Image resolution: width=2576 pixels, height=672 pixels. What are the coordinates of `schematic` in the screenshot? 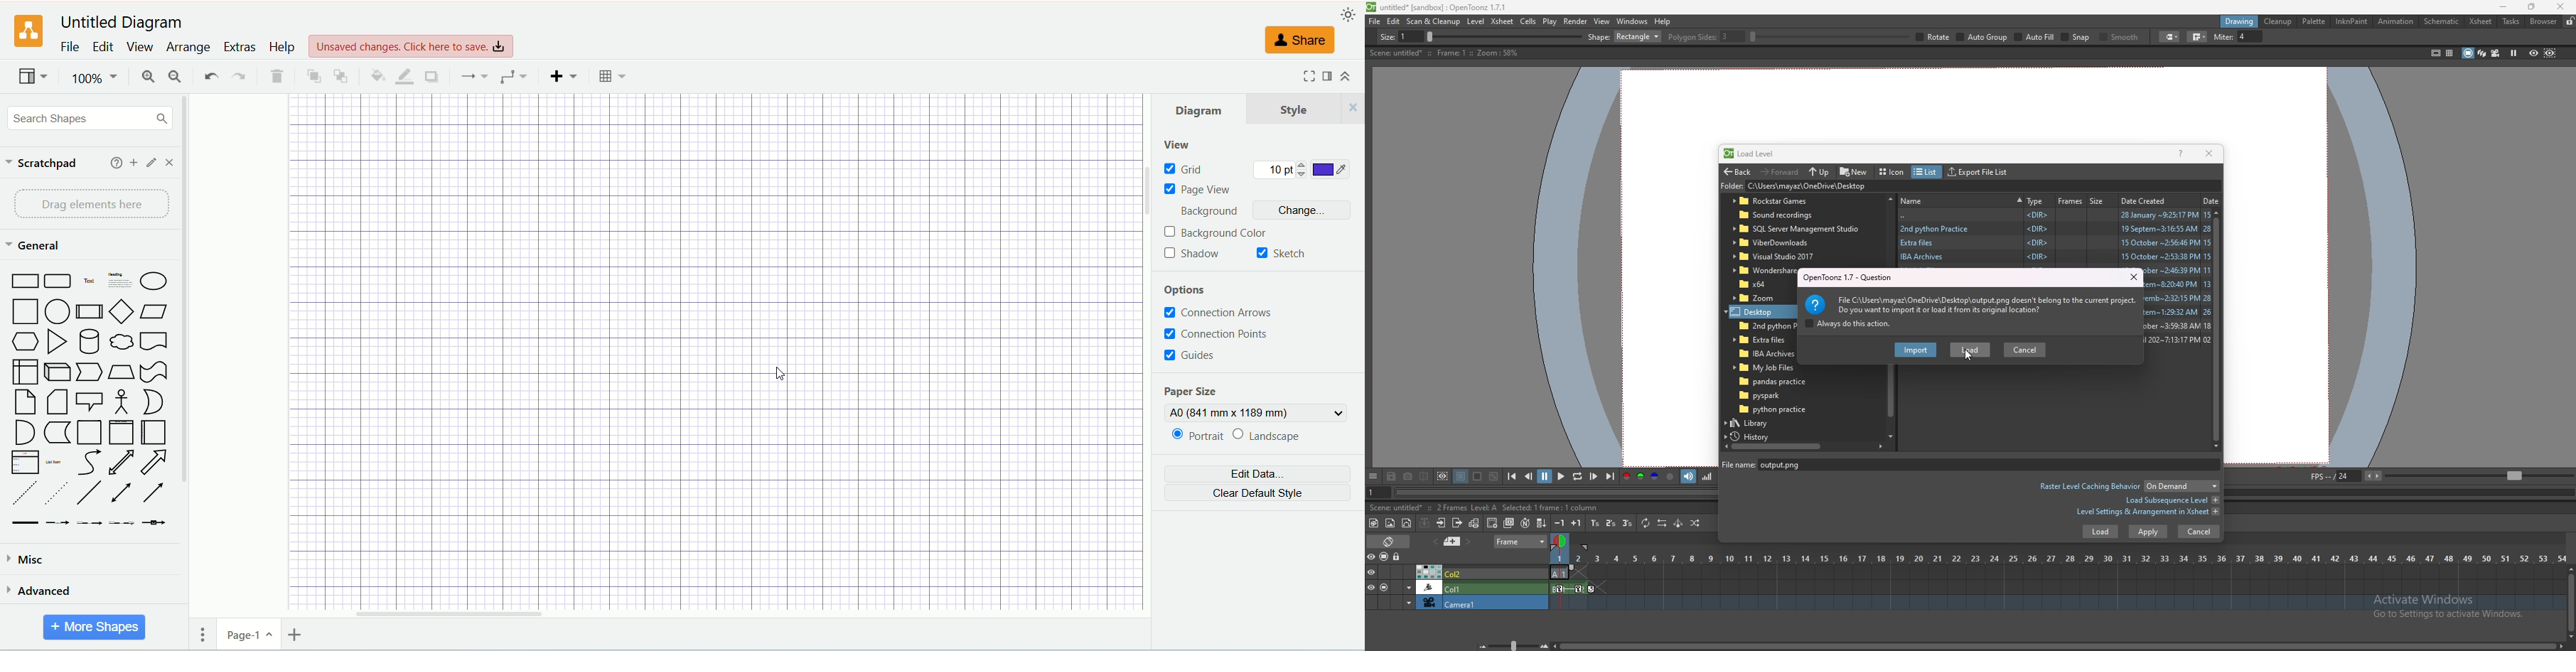 It's located at (2442, 20).